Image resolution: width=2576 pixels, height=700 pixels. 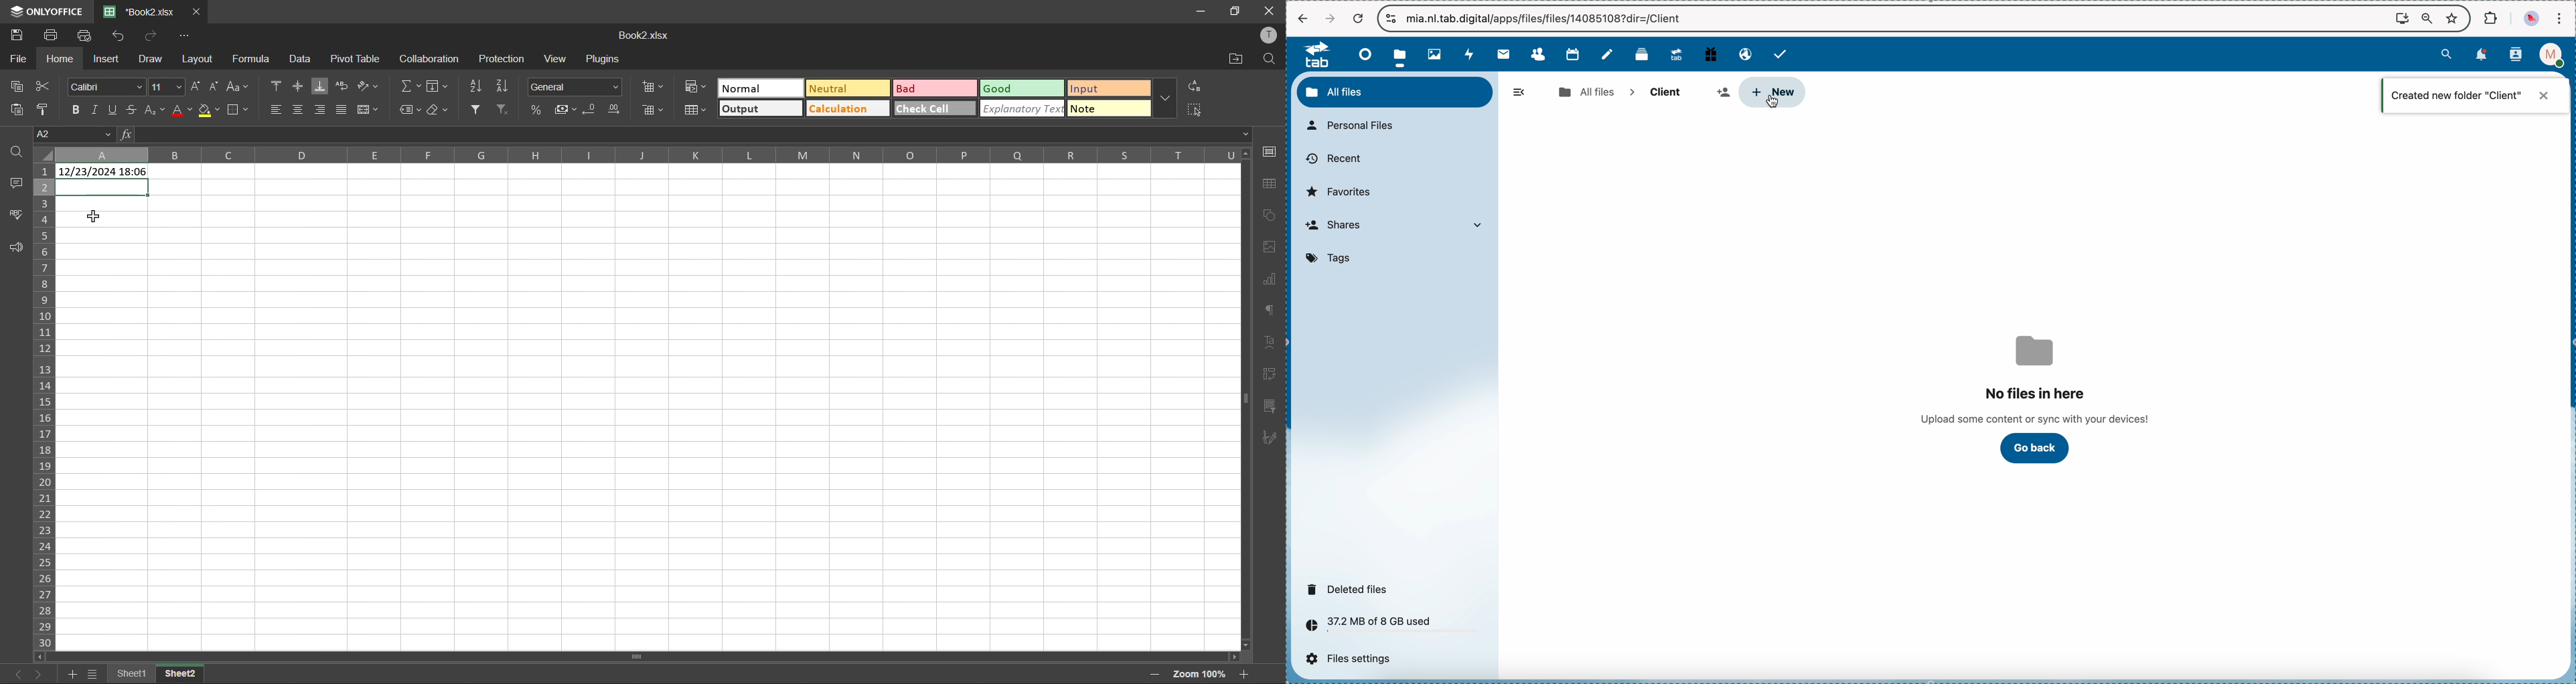 What do you see at coordinates (1342, 192) in the screenshot?
I see `favorites` at bounding box center [1342, 192].